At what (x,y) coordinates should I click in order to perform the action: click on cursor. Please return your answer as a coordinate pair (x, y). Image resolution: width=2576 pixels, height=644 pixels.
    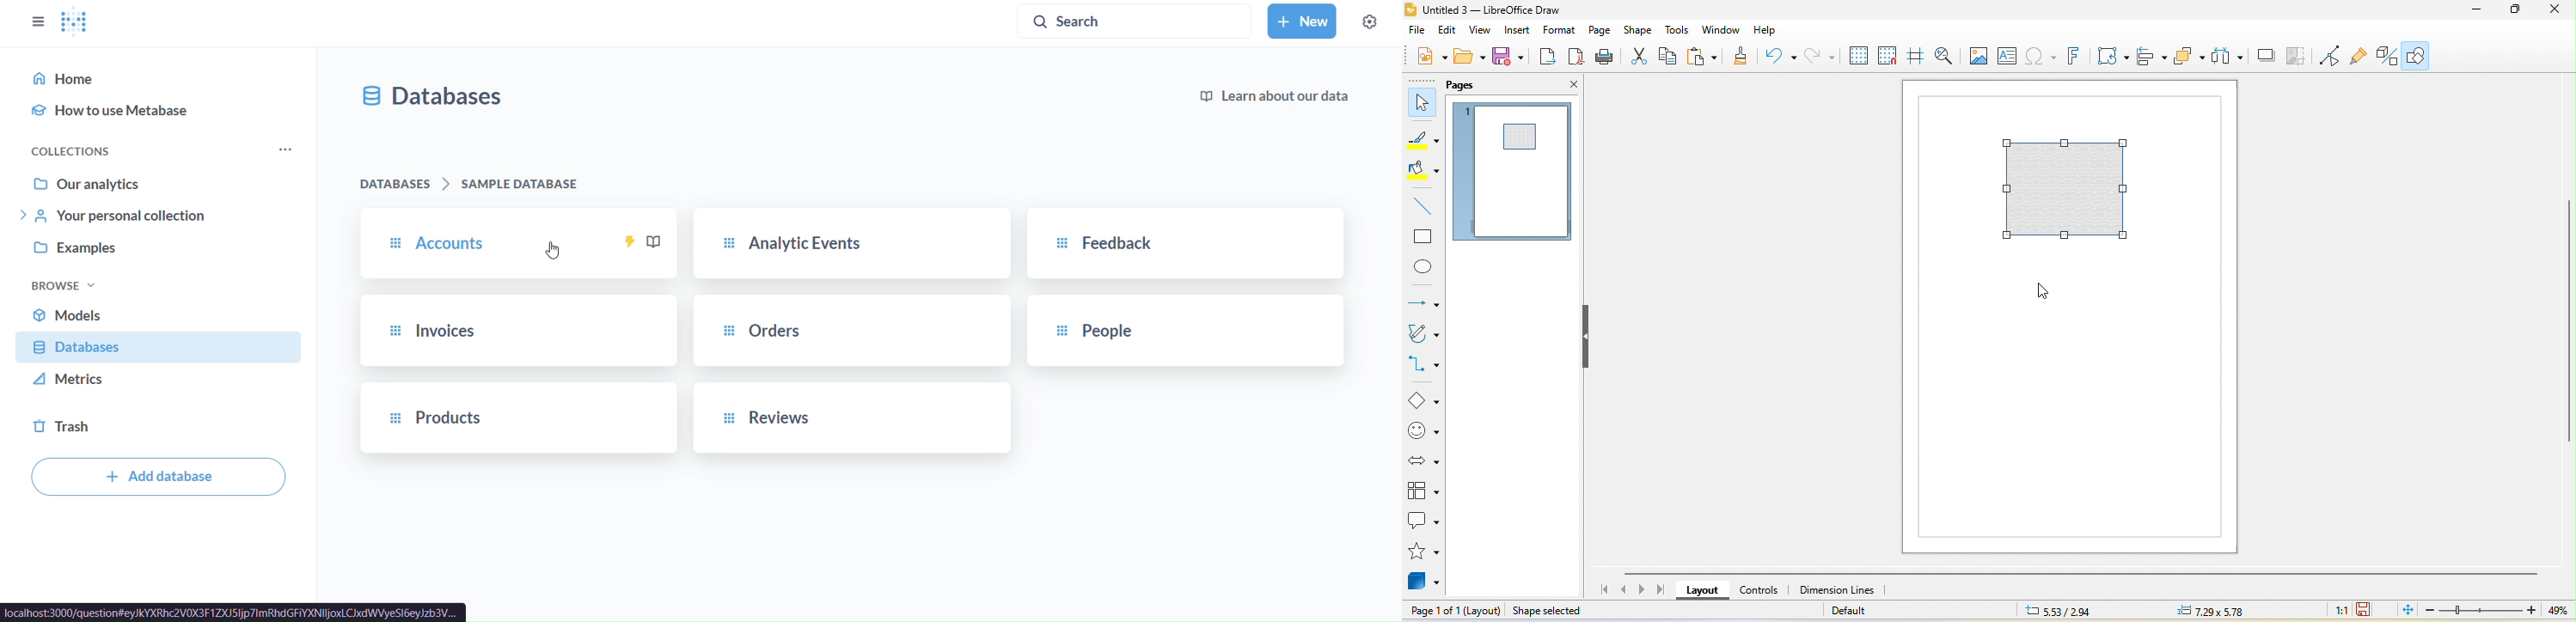
    Looking at the image, I should click on (2042, 294).